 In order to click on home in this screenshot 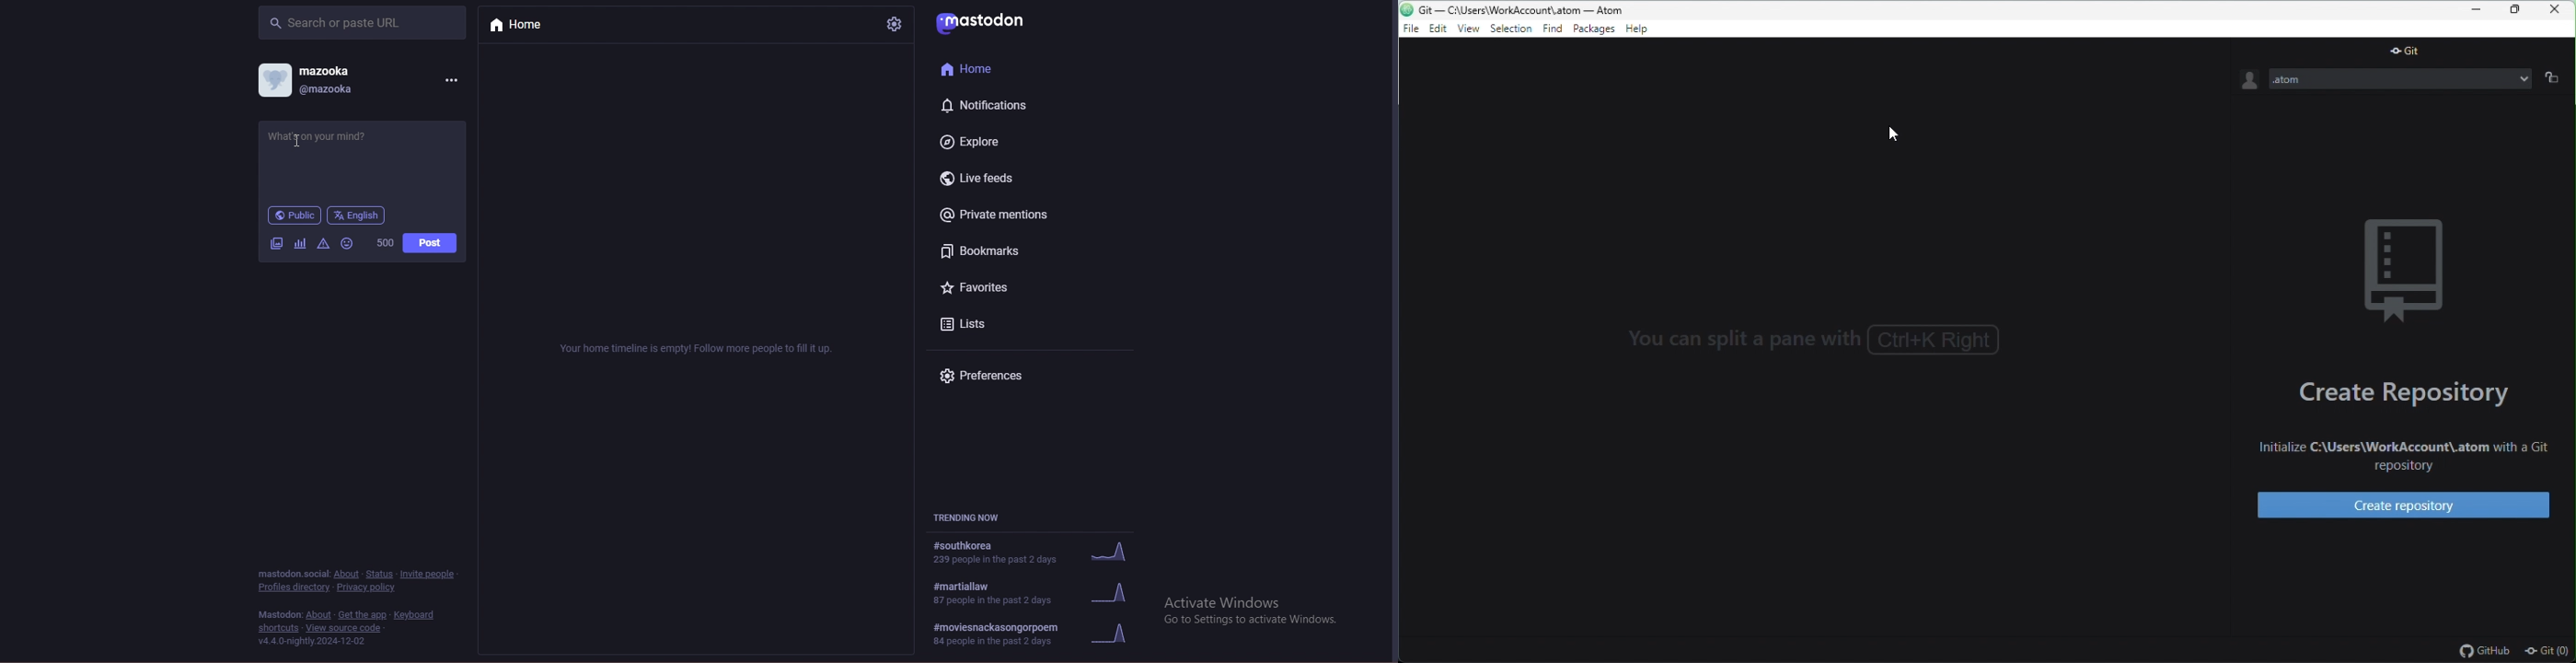, I will do `click(530, 25)`.